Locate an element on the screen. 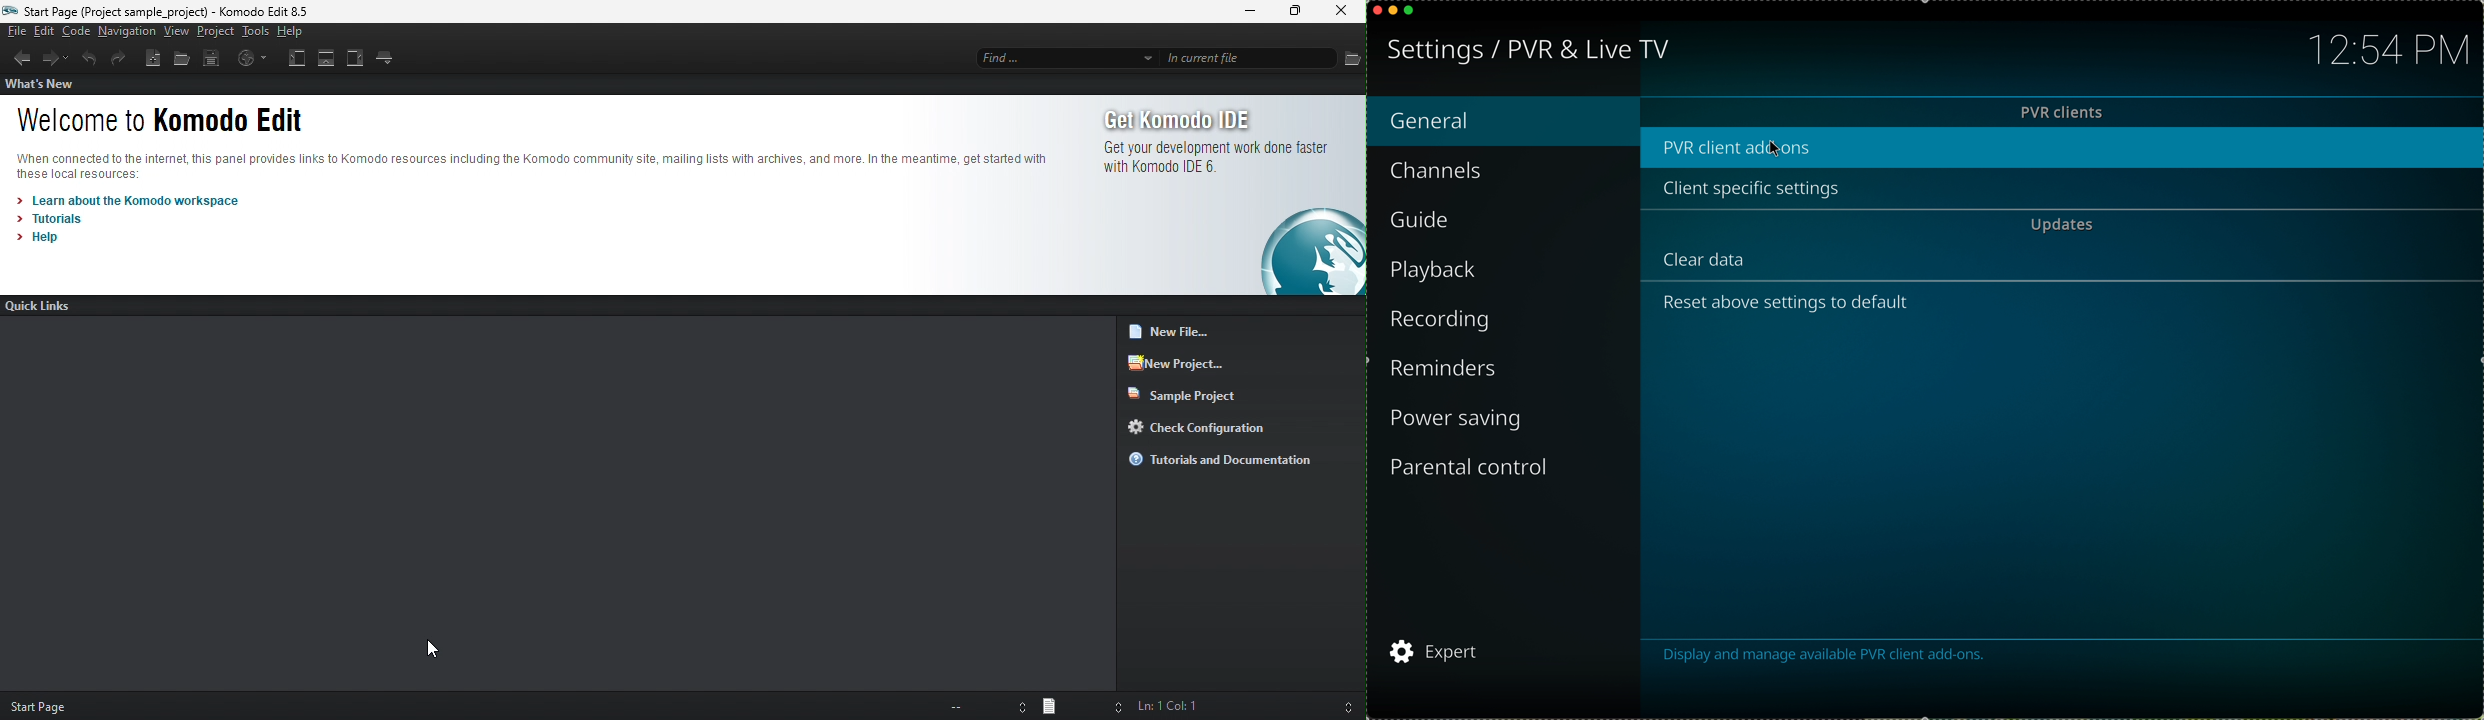  power saving is located at coordinates (1456, 419).